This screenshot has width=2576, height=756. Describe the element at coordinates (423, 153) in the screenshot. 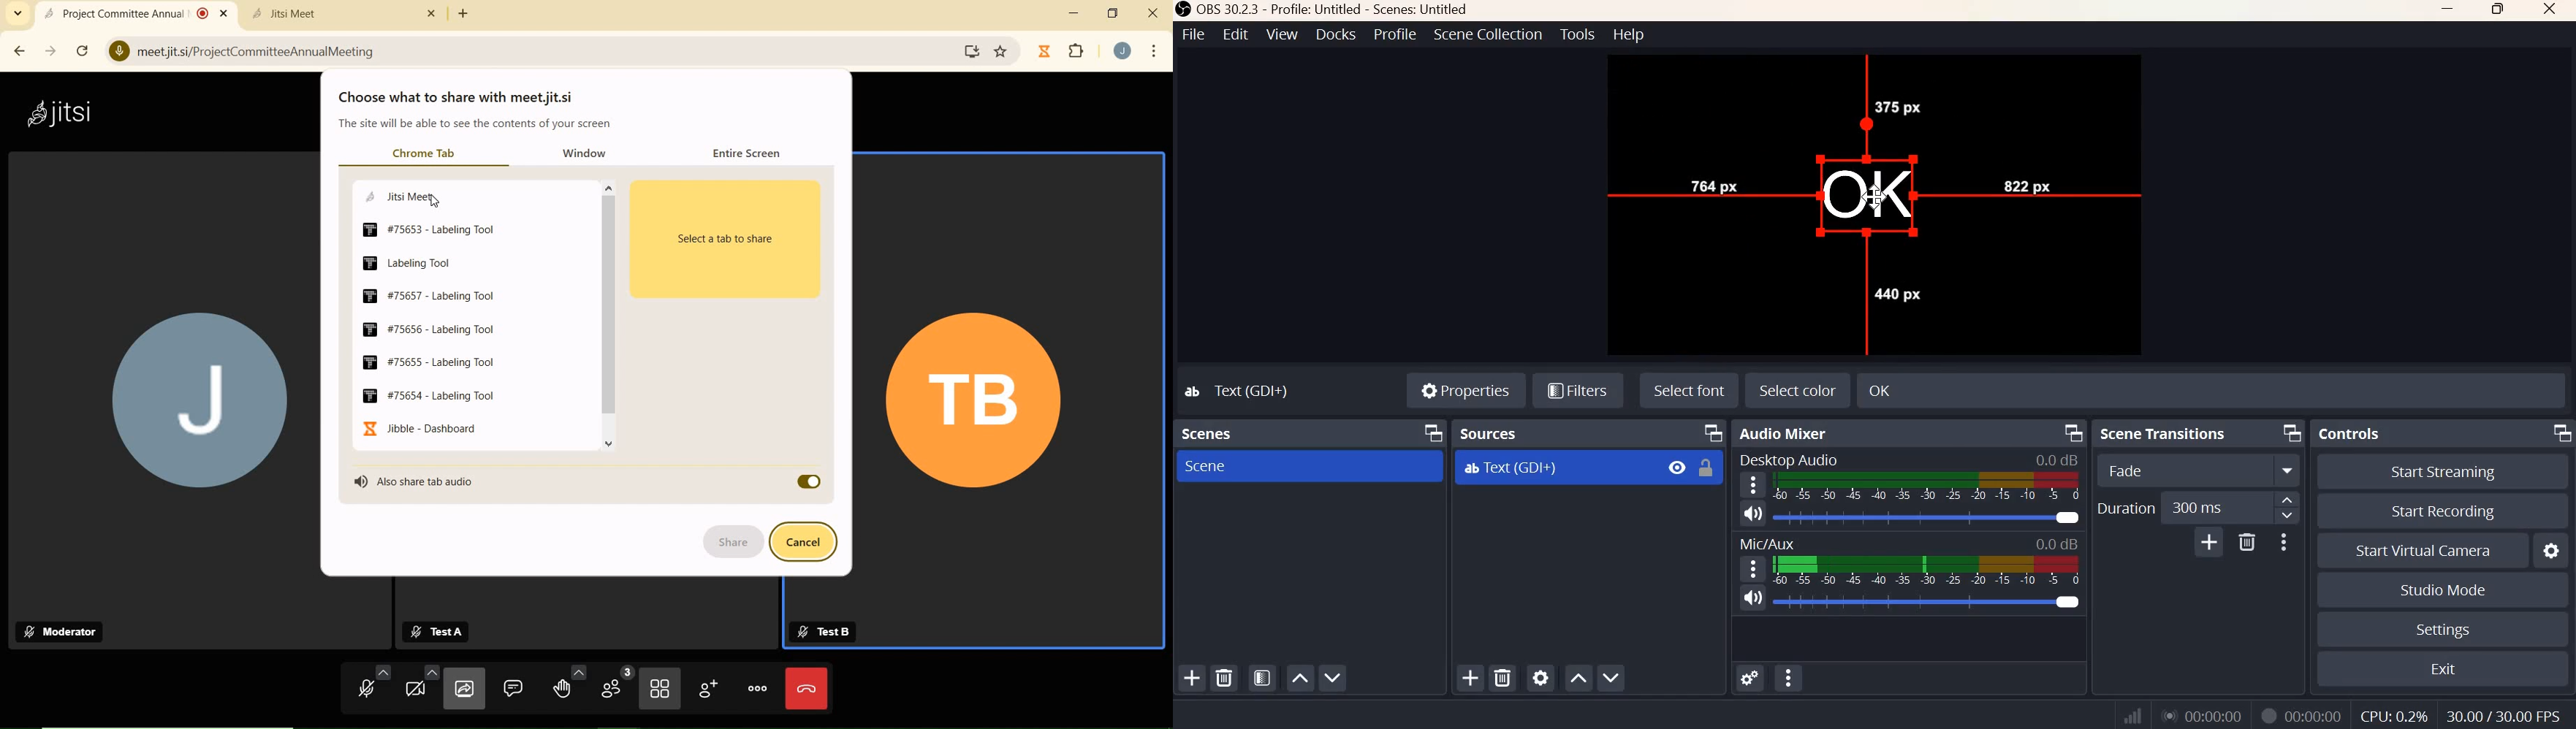

I see `chrome tab` at that location.